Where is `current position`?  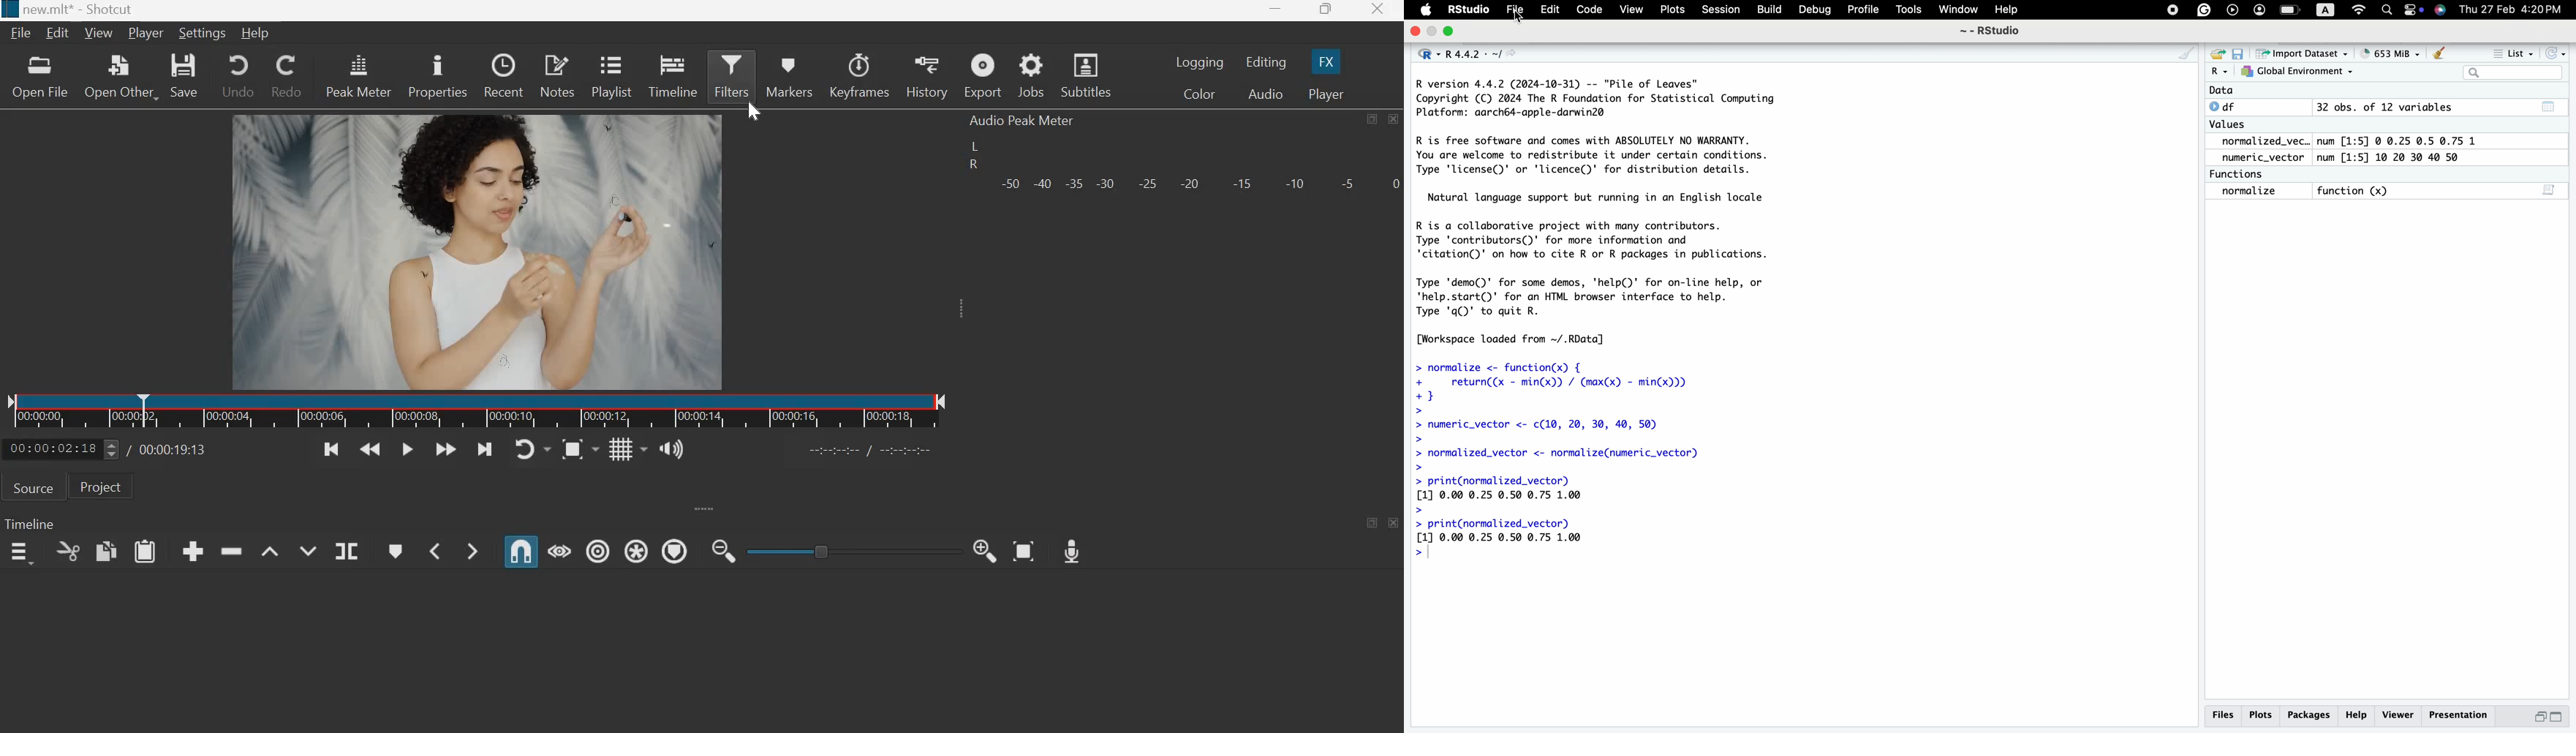 current position is located at coordinates (64, 450).